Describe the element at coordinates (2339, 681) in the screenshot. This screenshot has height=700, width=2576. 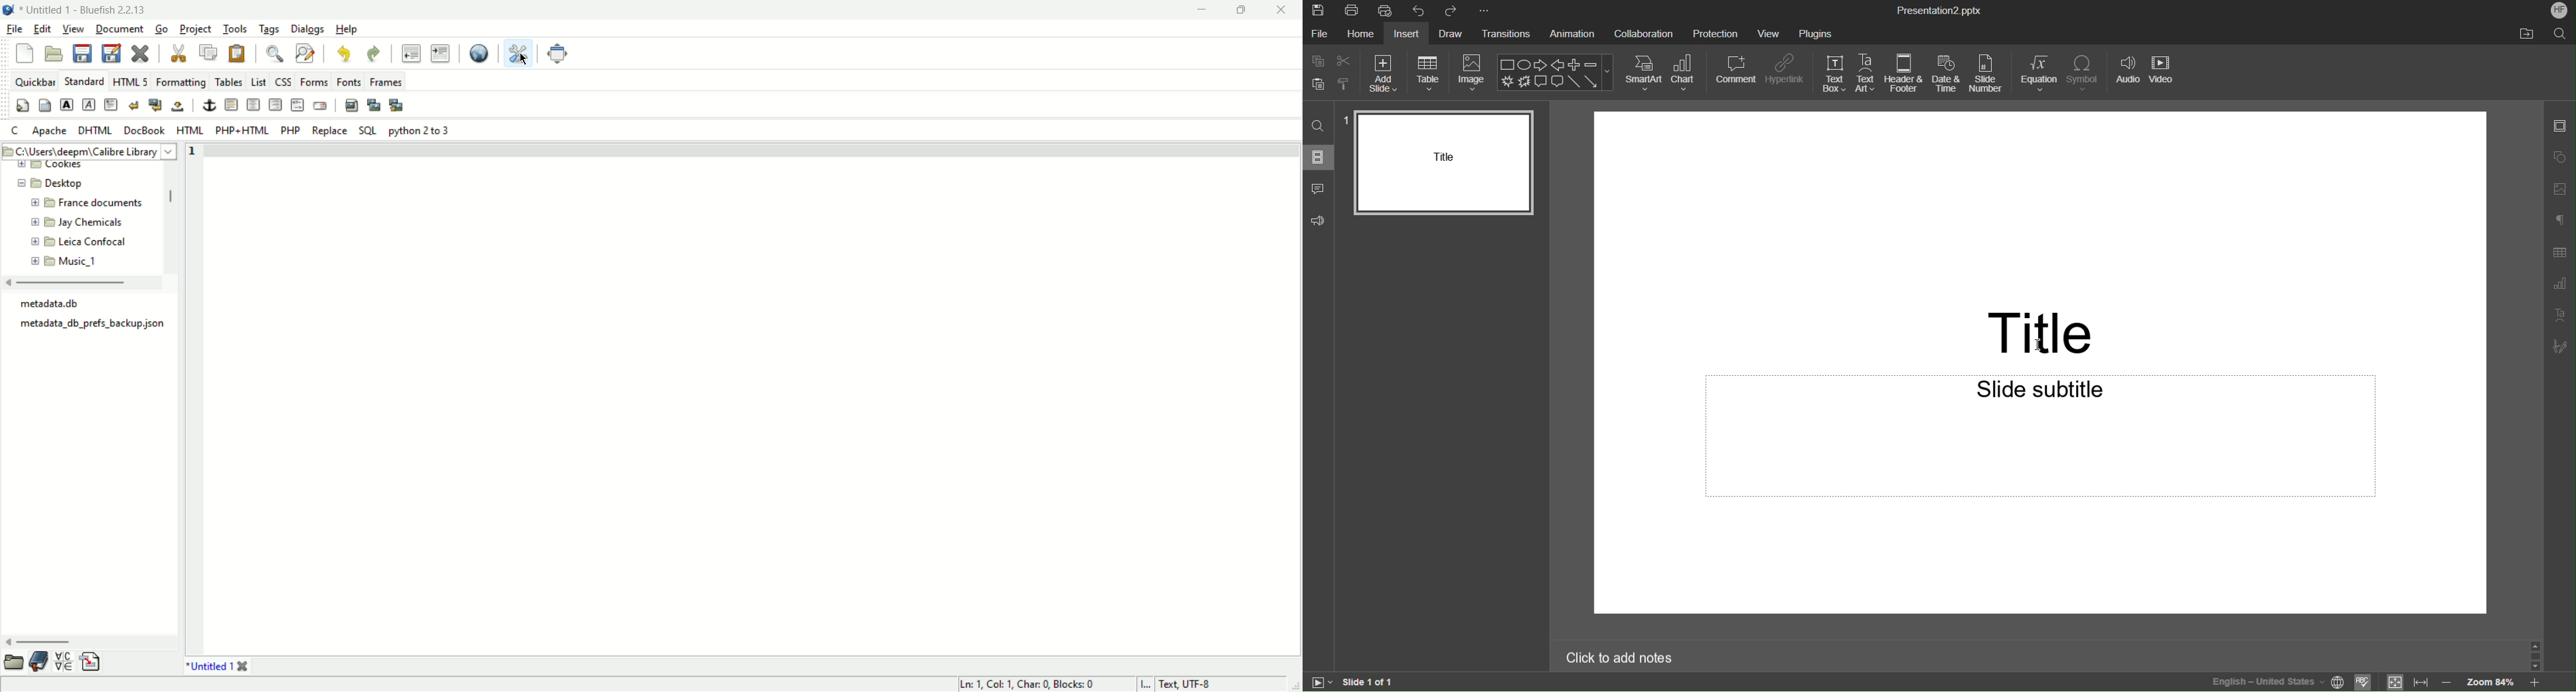
I see `set document language` at that location.